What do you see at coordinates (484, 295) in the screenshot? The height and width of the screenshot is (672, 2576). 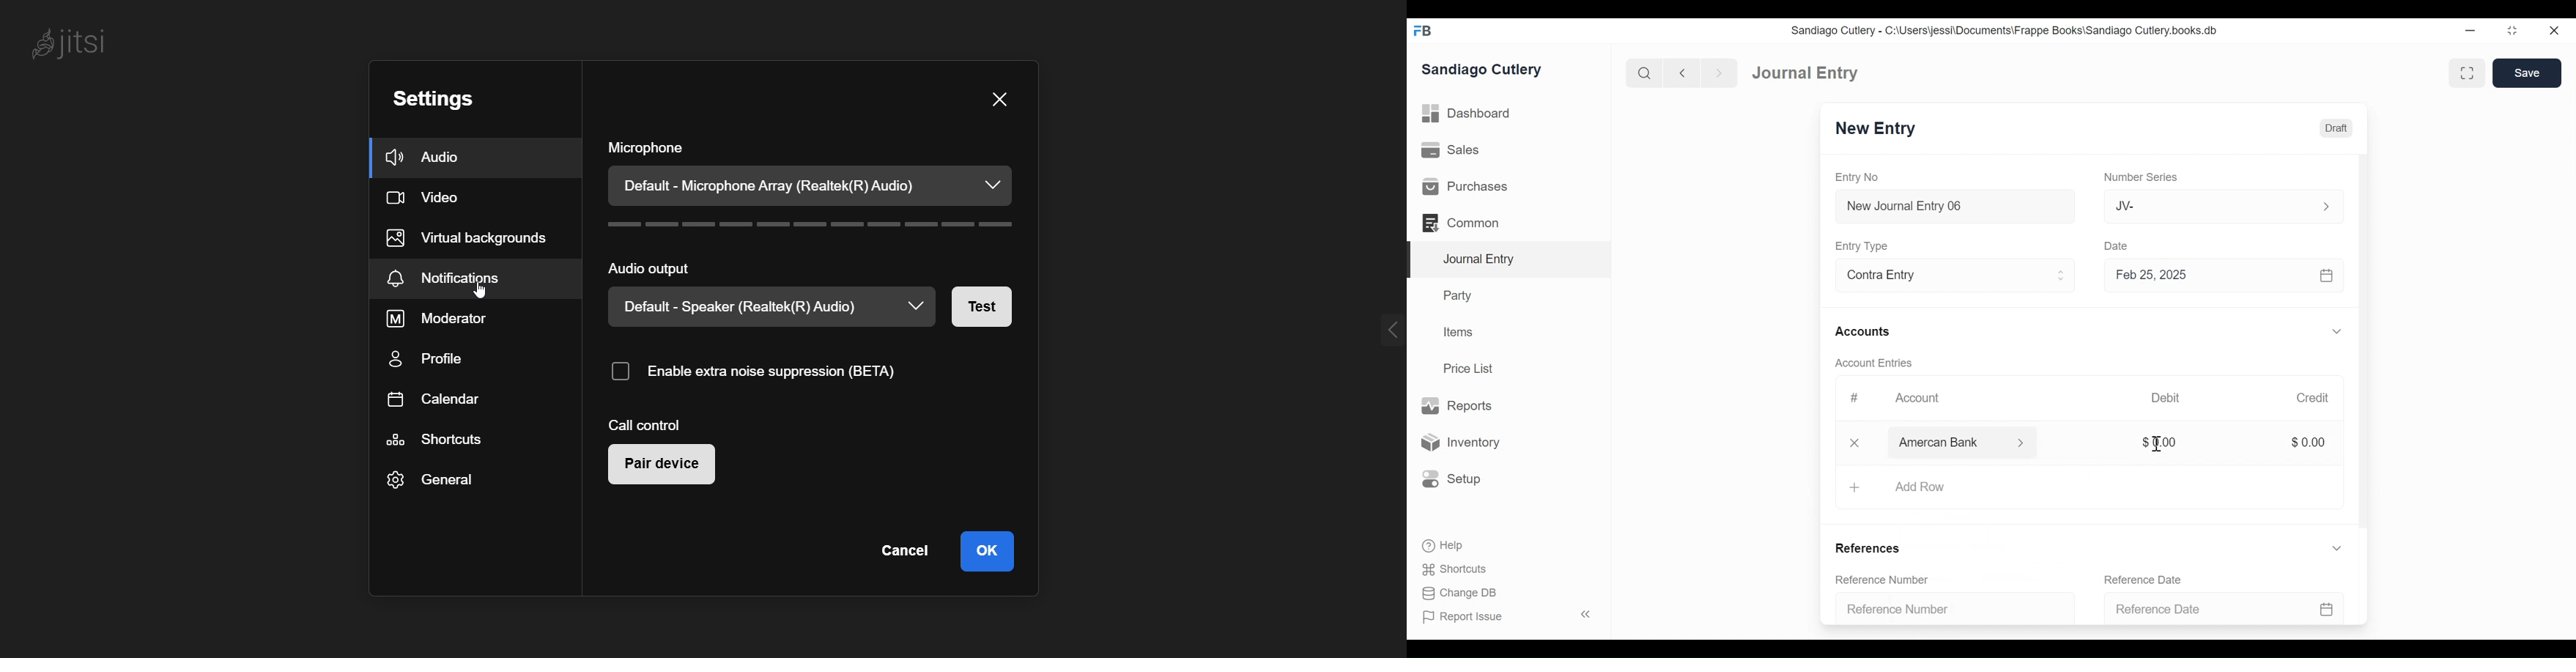 I see `cursor` at bounding box center [484, 295].